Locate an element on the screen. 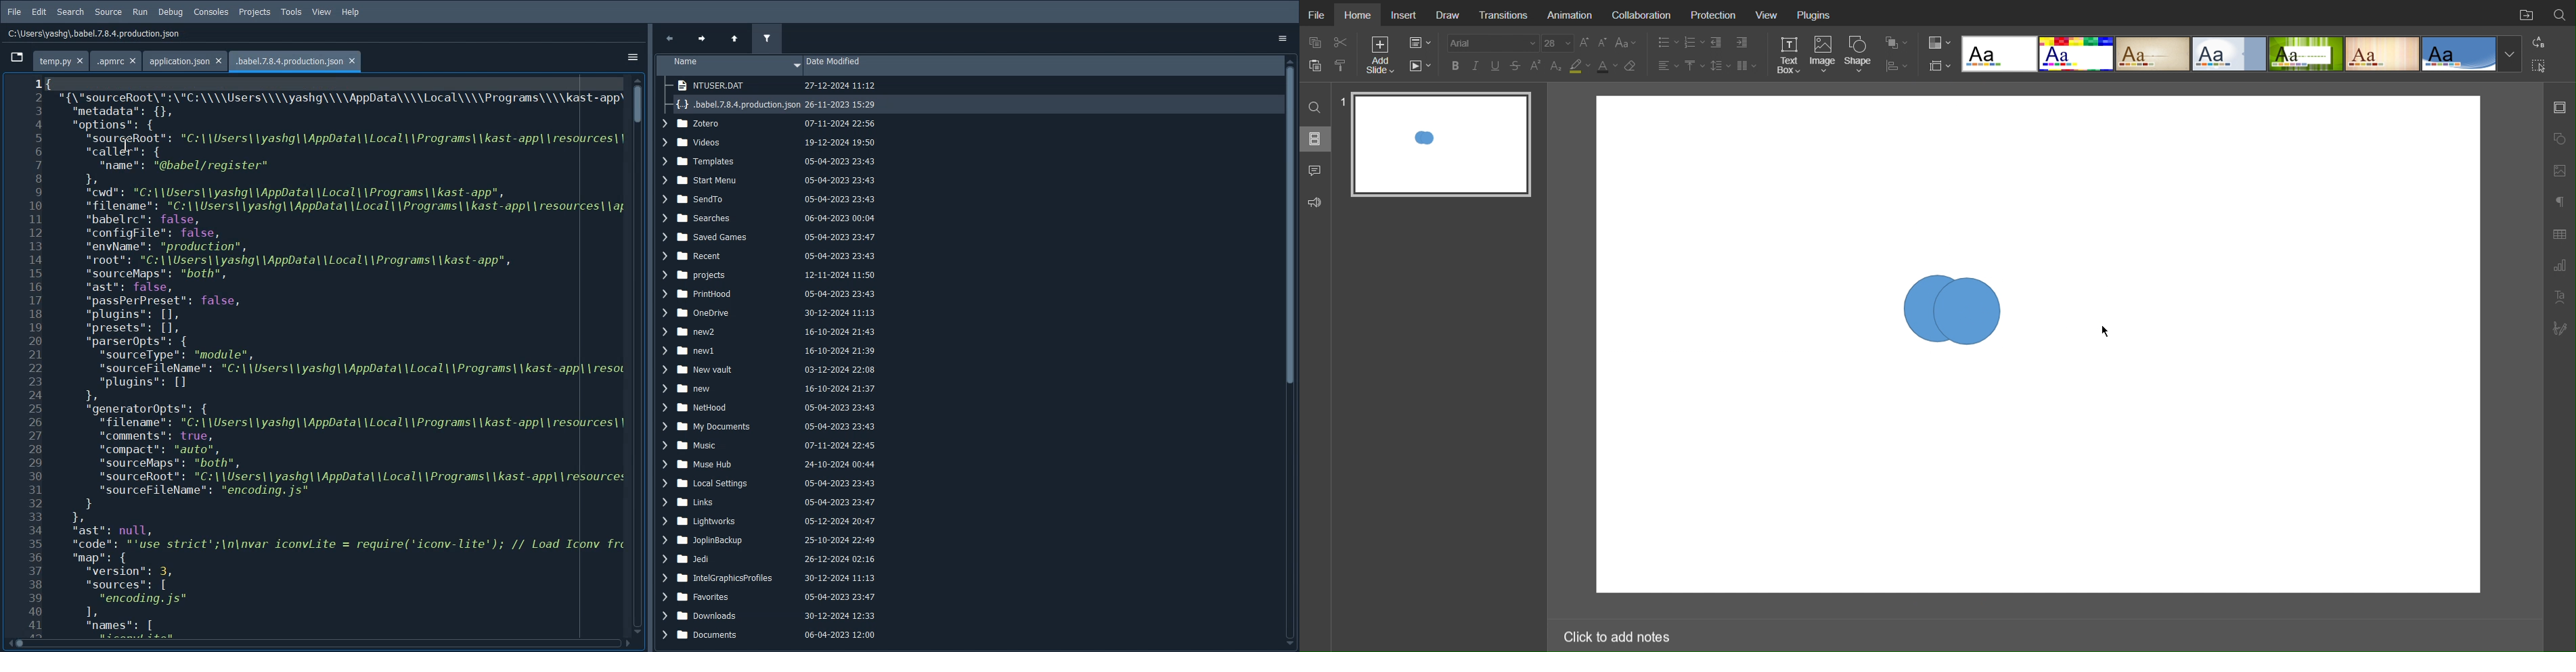 The width and height of the screenshot is (2576, 672). Parent is located at coordinates (734, 38).